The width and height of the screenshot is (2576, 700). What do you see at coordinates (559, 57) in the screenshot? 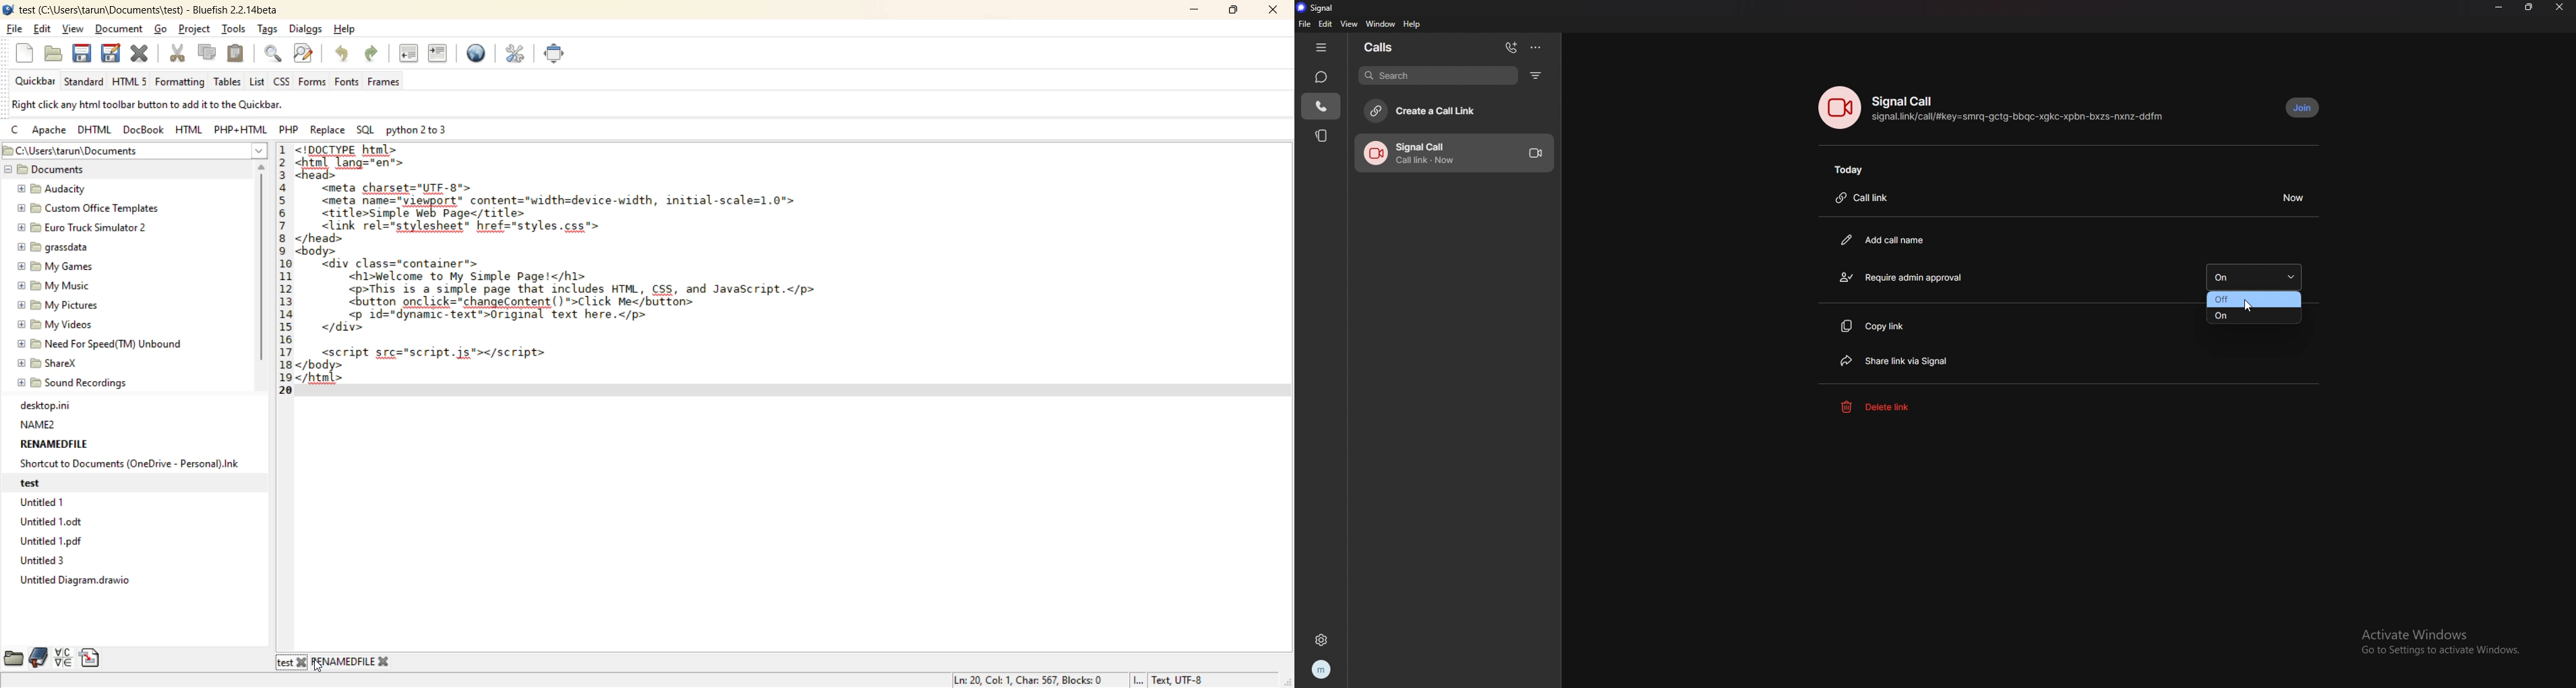
I see `full screen` at bounding box center [559, 57].